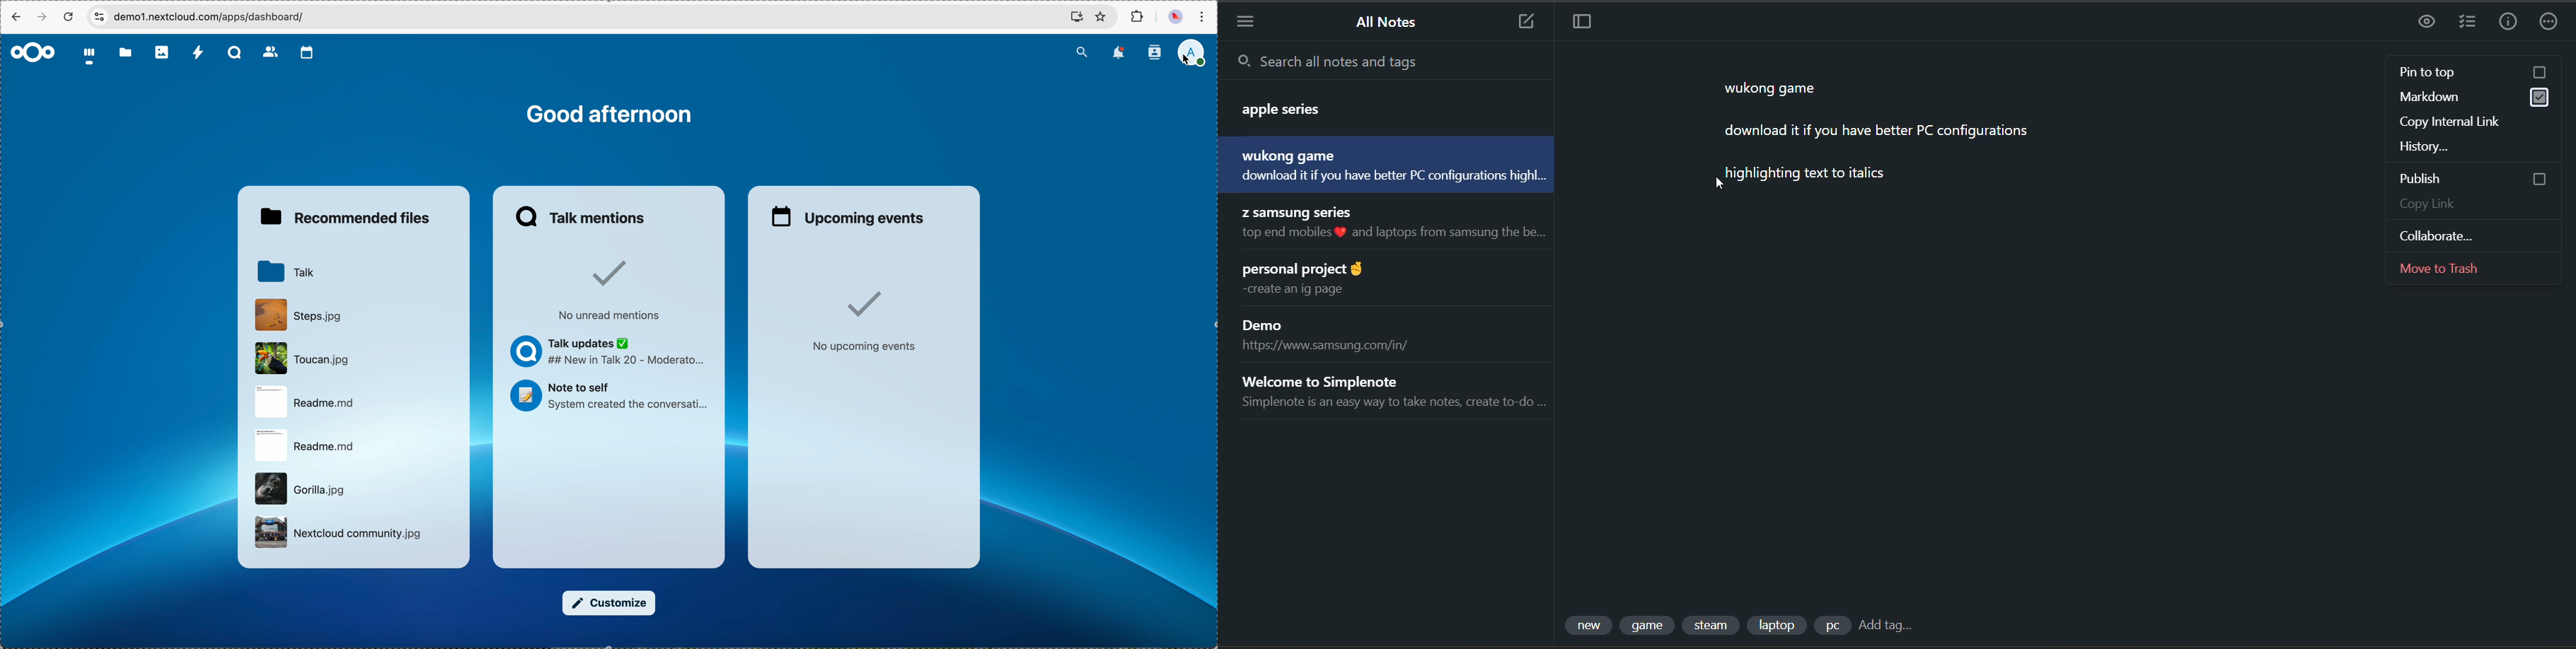 This screenshot has height=672, width=2576. I want to click on tag 2, so click(1649, 626).